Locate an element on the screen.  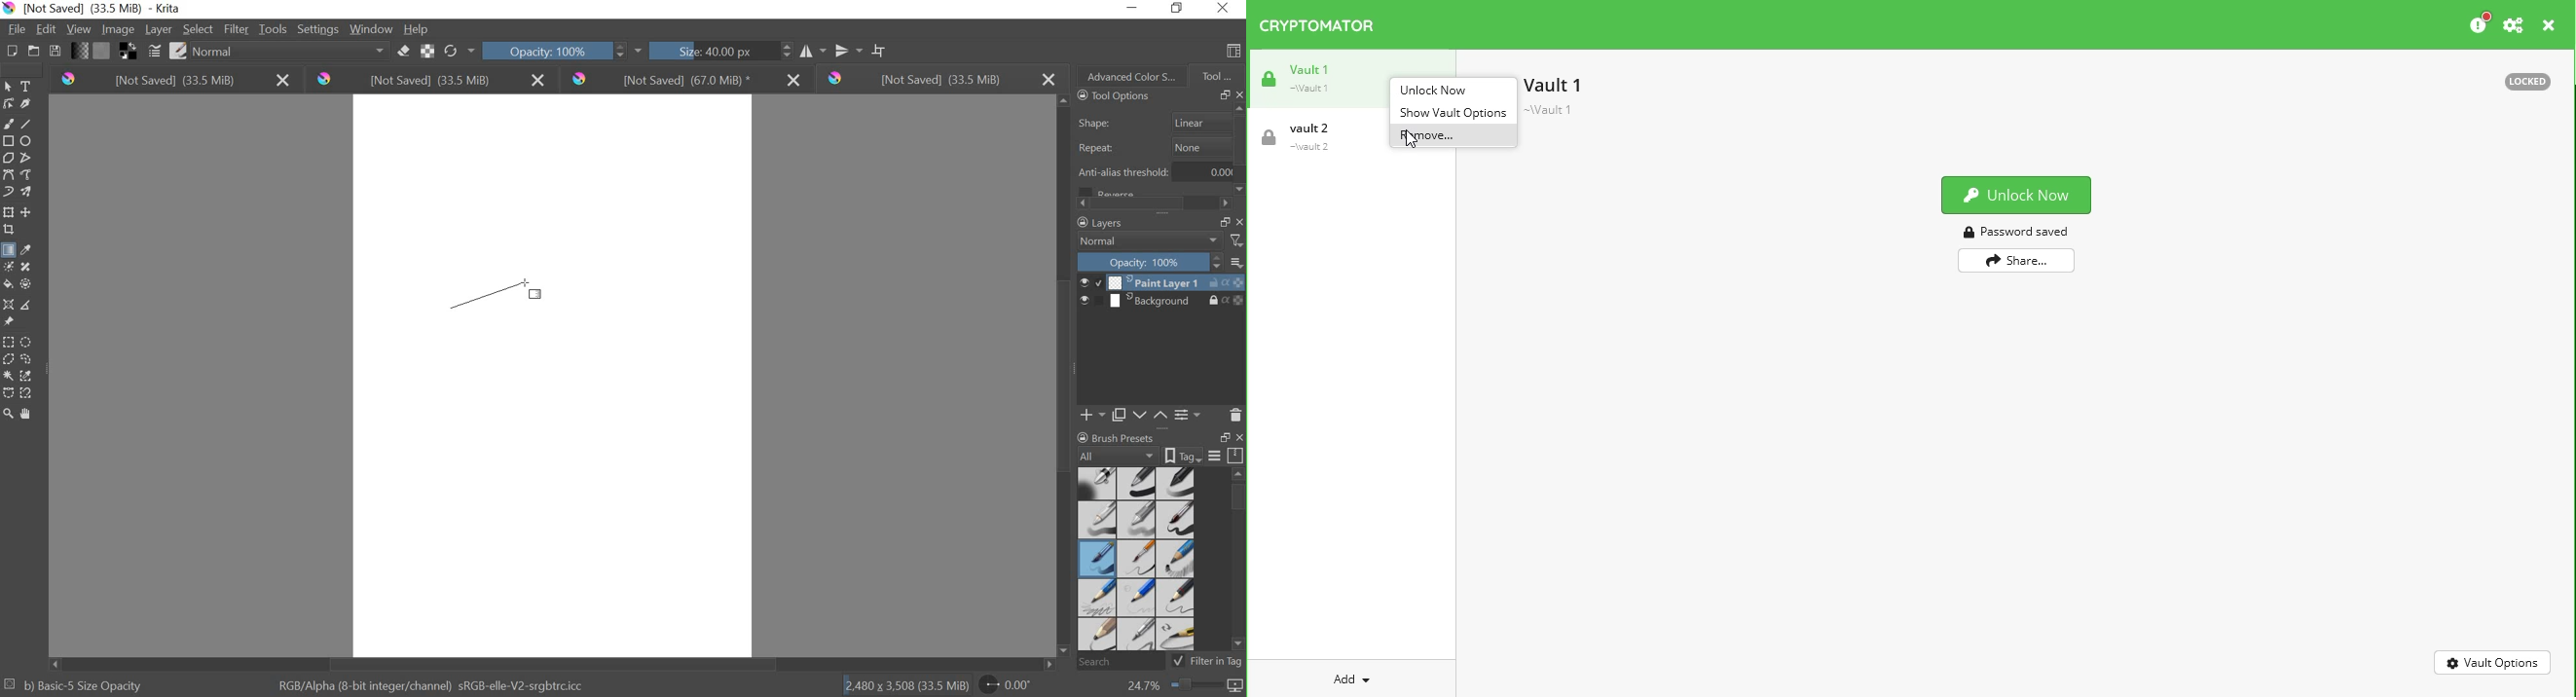
RESTORE DOWN is located at coordinates (1225, 438).